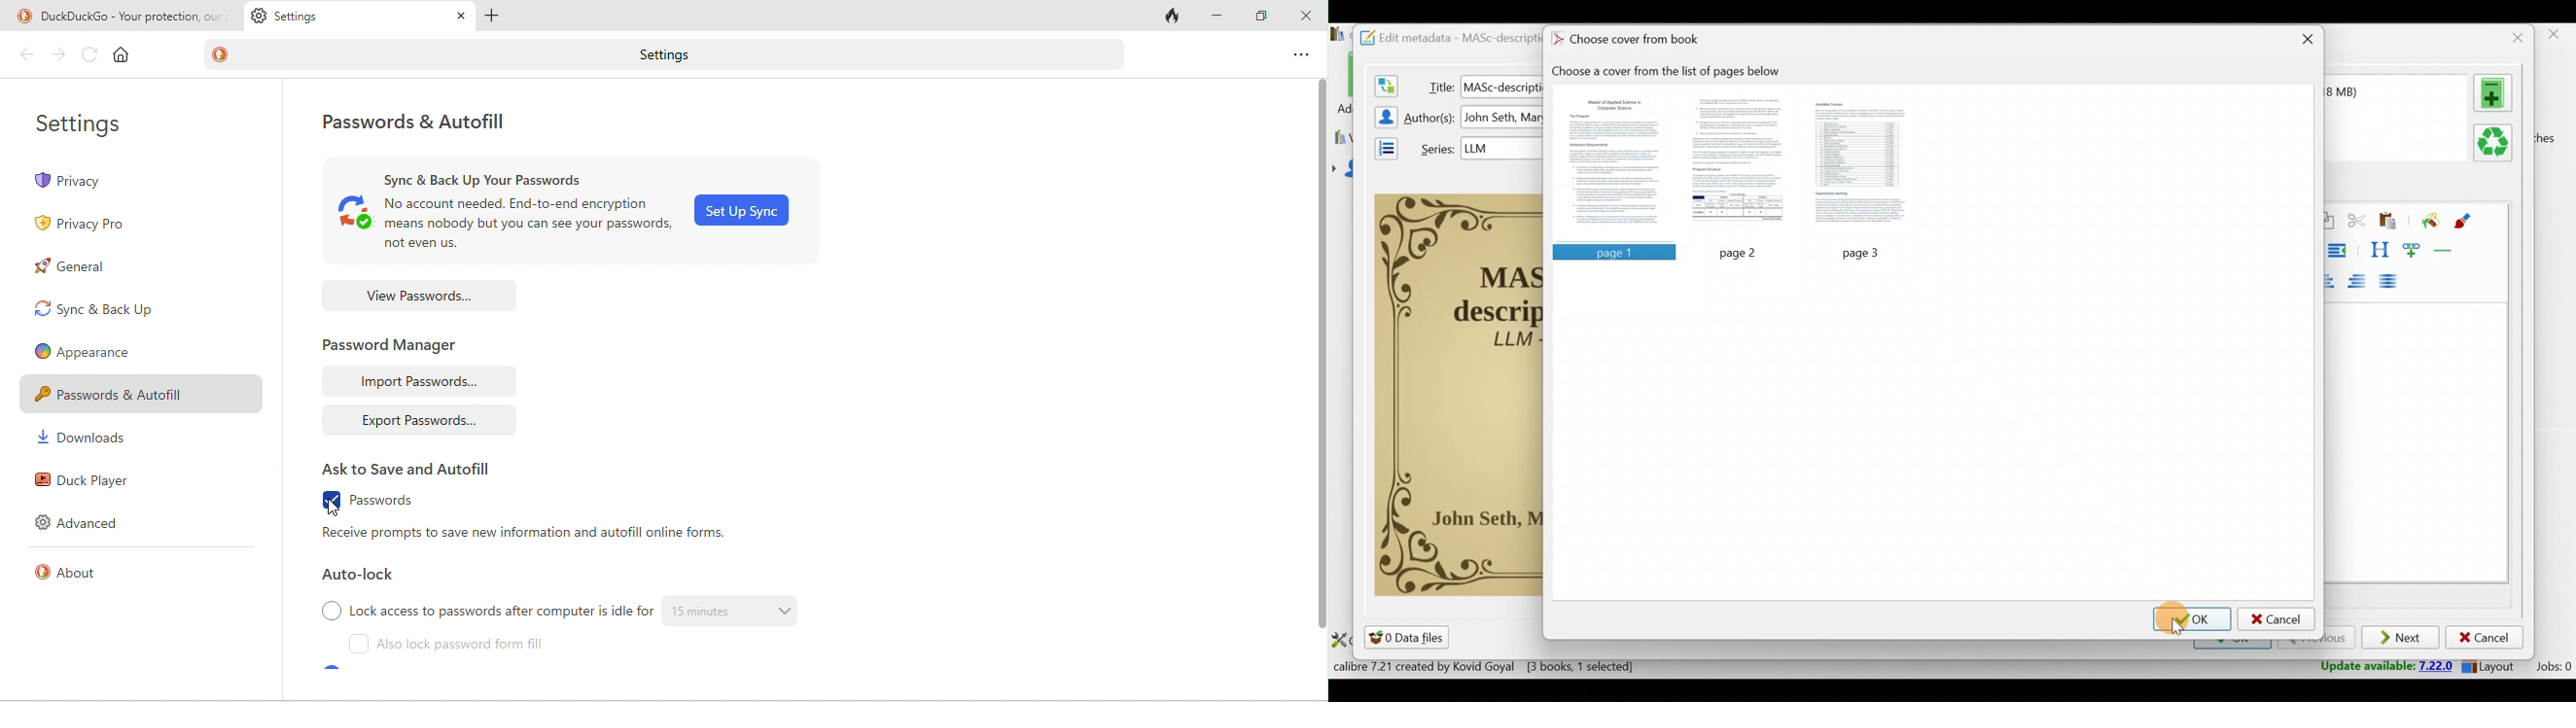  What do you see at coordinates (74, 574) in the screenshot?
I see `about` at bounding box center [74, 574].